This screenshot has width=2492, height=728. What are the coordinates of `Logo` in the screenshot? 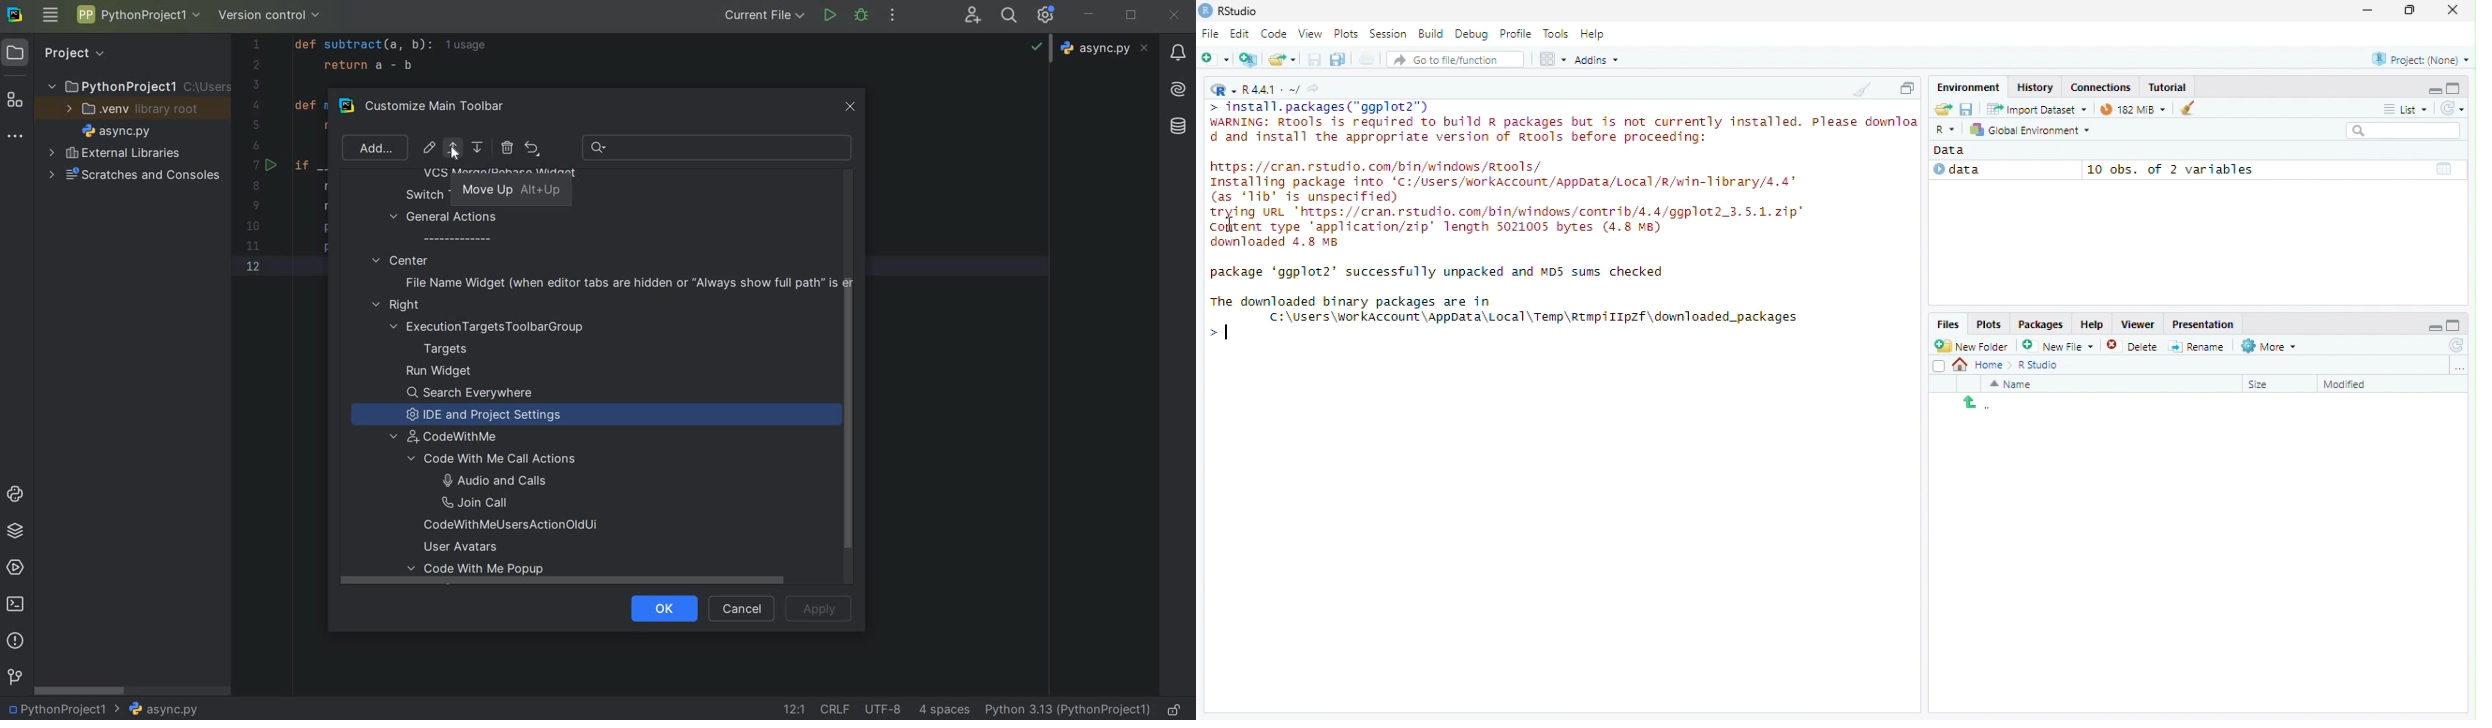 It's located at (1205, 11).